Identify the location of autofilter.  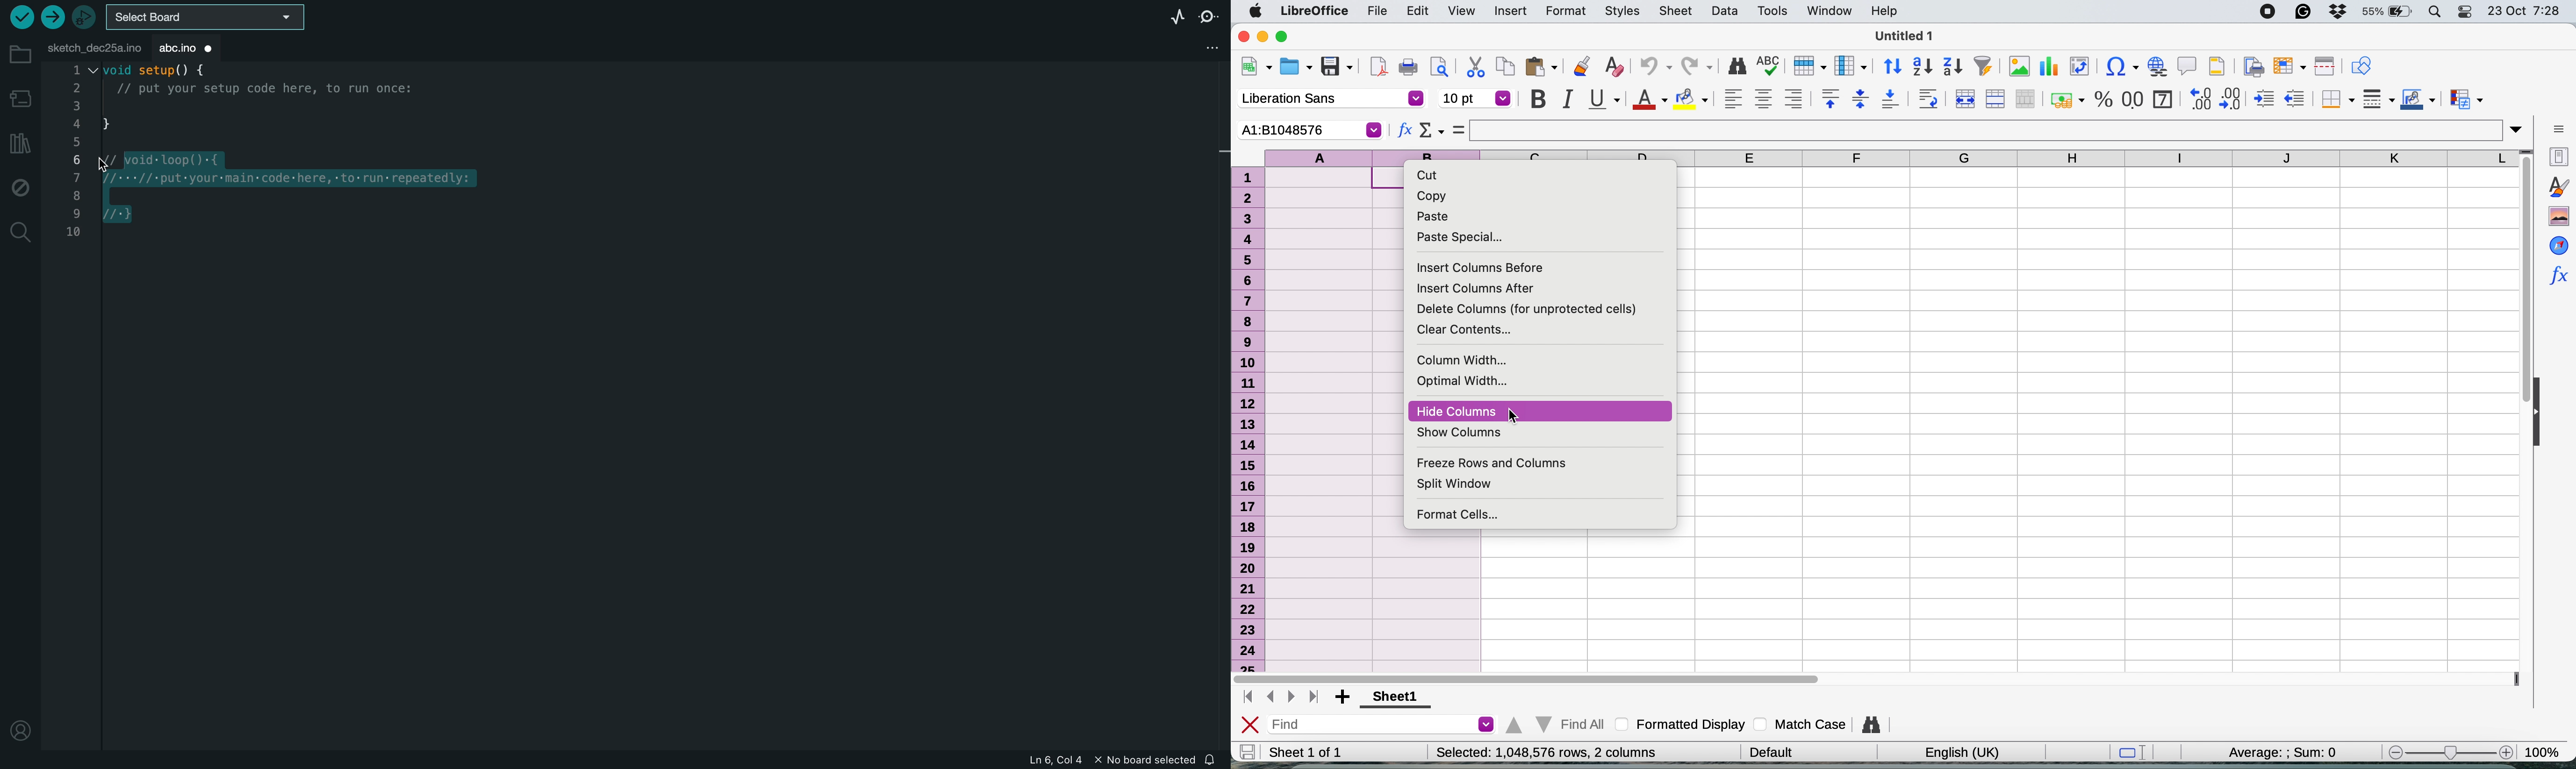
(1983, 65).